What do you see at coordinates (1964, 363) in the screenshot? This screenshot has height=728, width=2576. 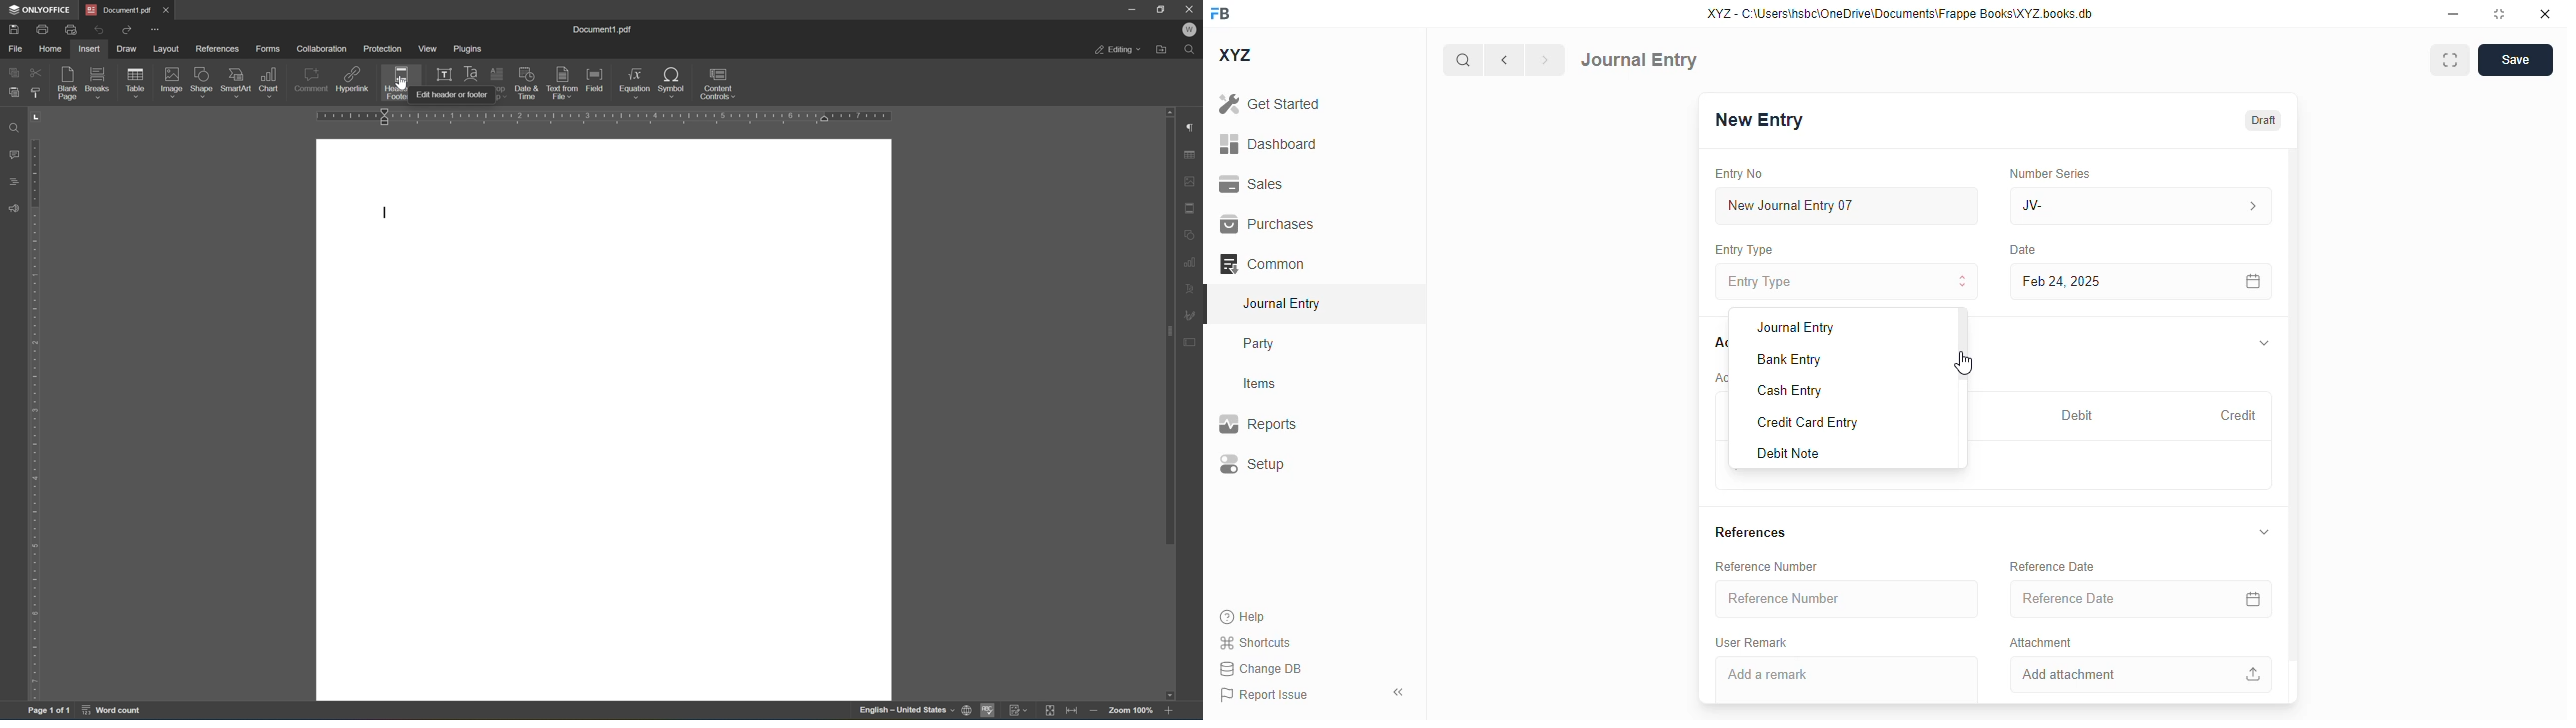 I see `cursor` at bounding box center [1964, 363].